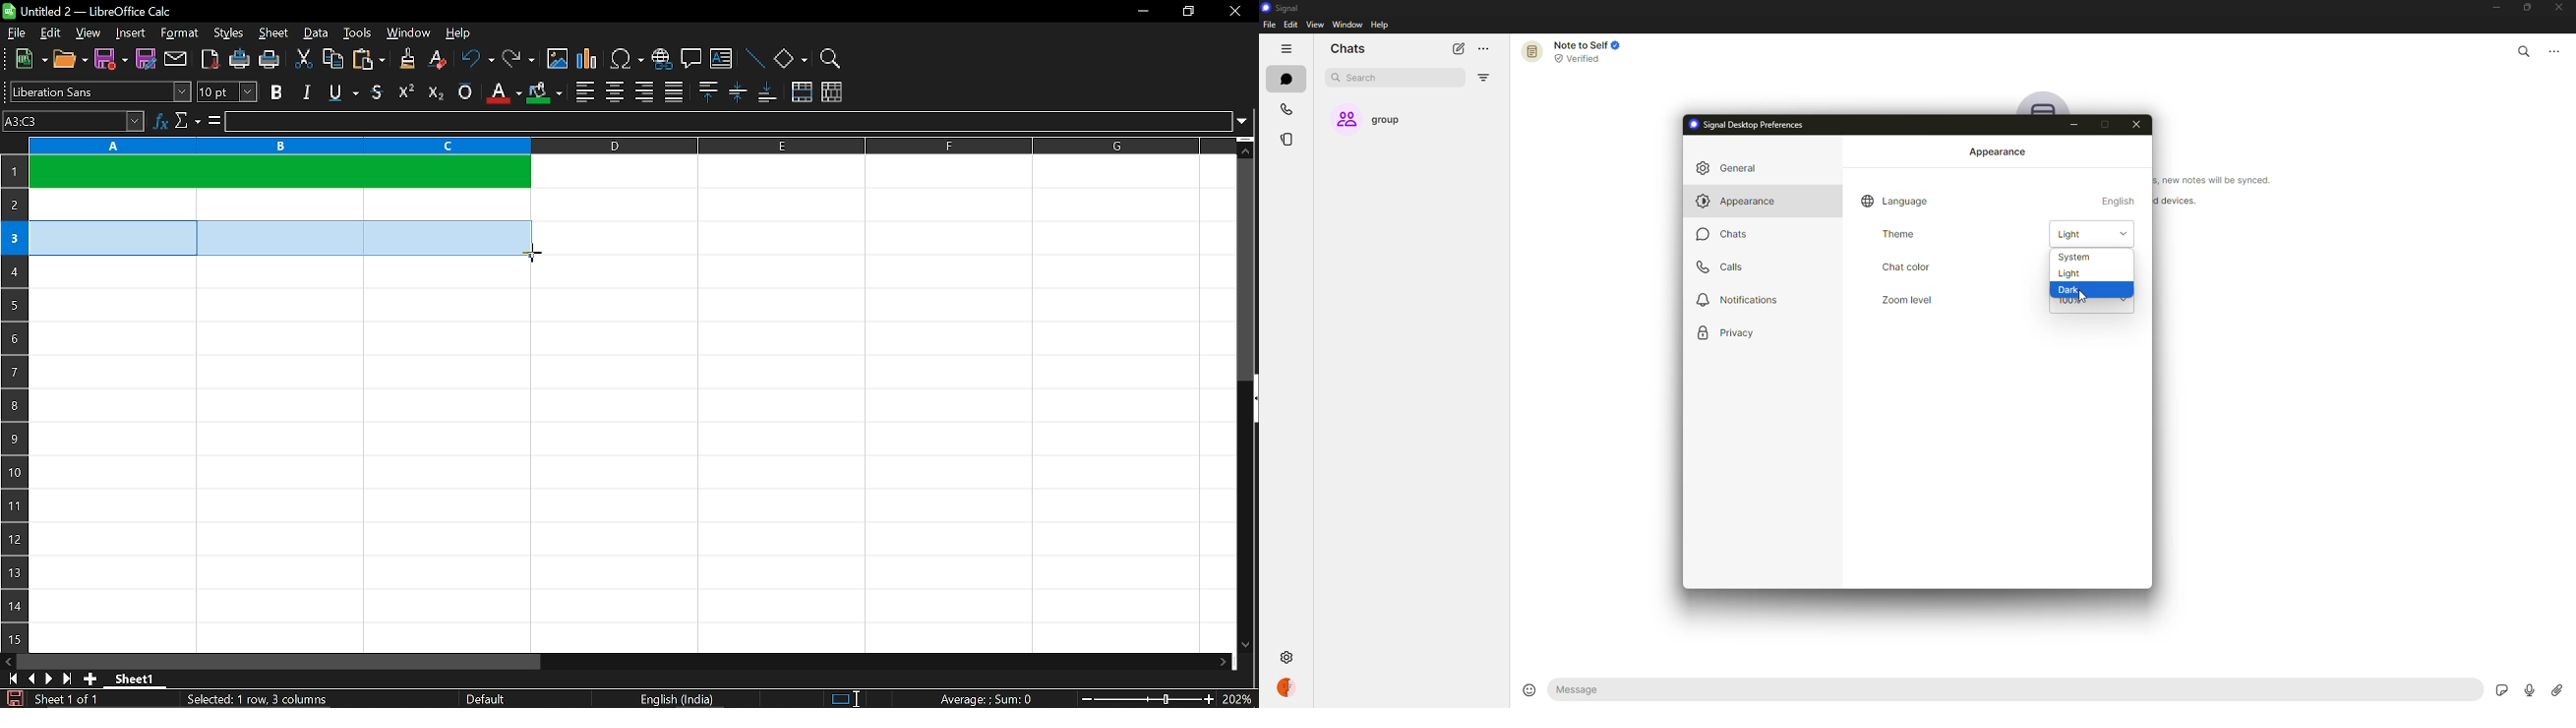 This screenshot has width=2576, height=728. Describe the element at coordinates (465, 92) in the screenshot. I see `overline` at that location.